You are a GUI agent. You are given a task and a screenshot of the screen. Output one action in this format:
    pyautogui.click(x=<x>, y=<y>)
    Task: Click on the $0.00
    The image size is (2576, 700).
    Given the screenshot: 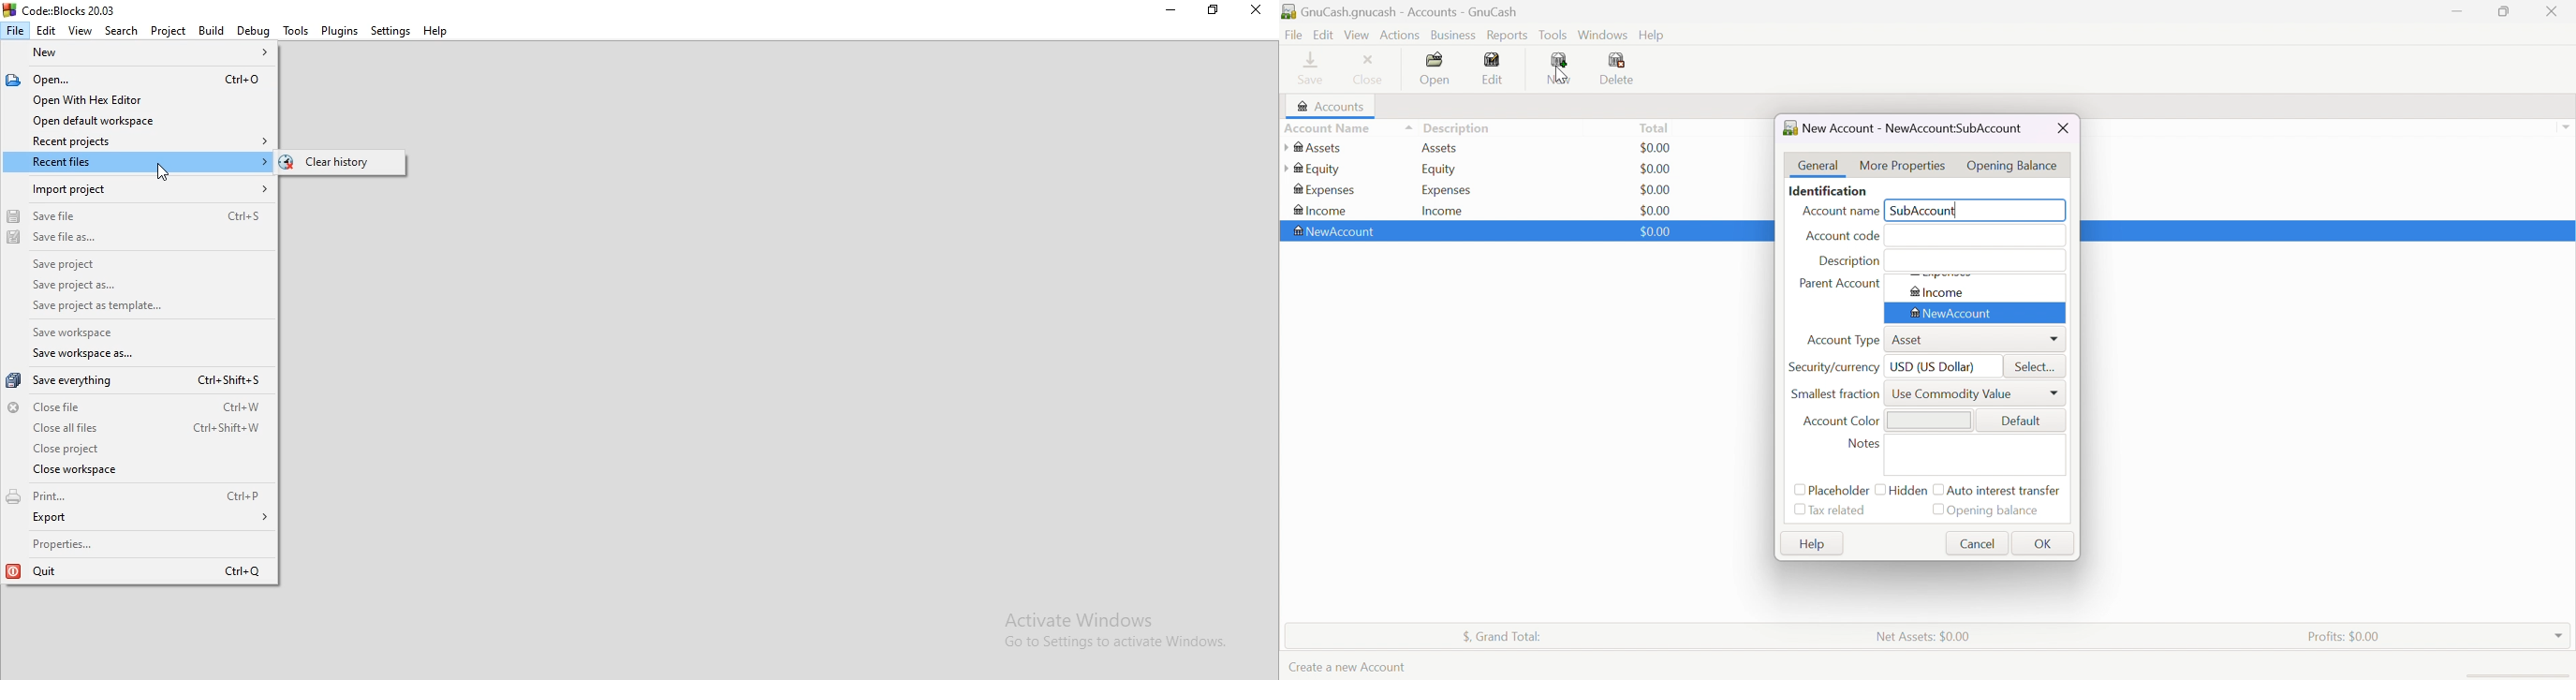 What is the action you would take?
    pyautogui.click(x=1661, y=147)
    